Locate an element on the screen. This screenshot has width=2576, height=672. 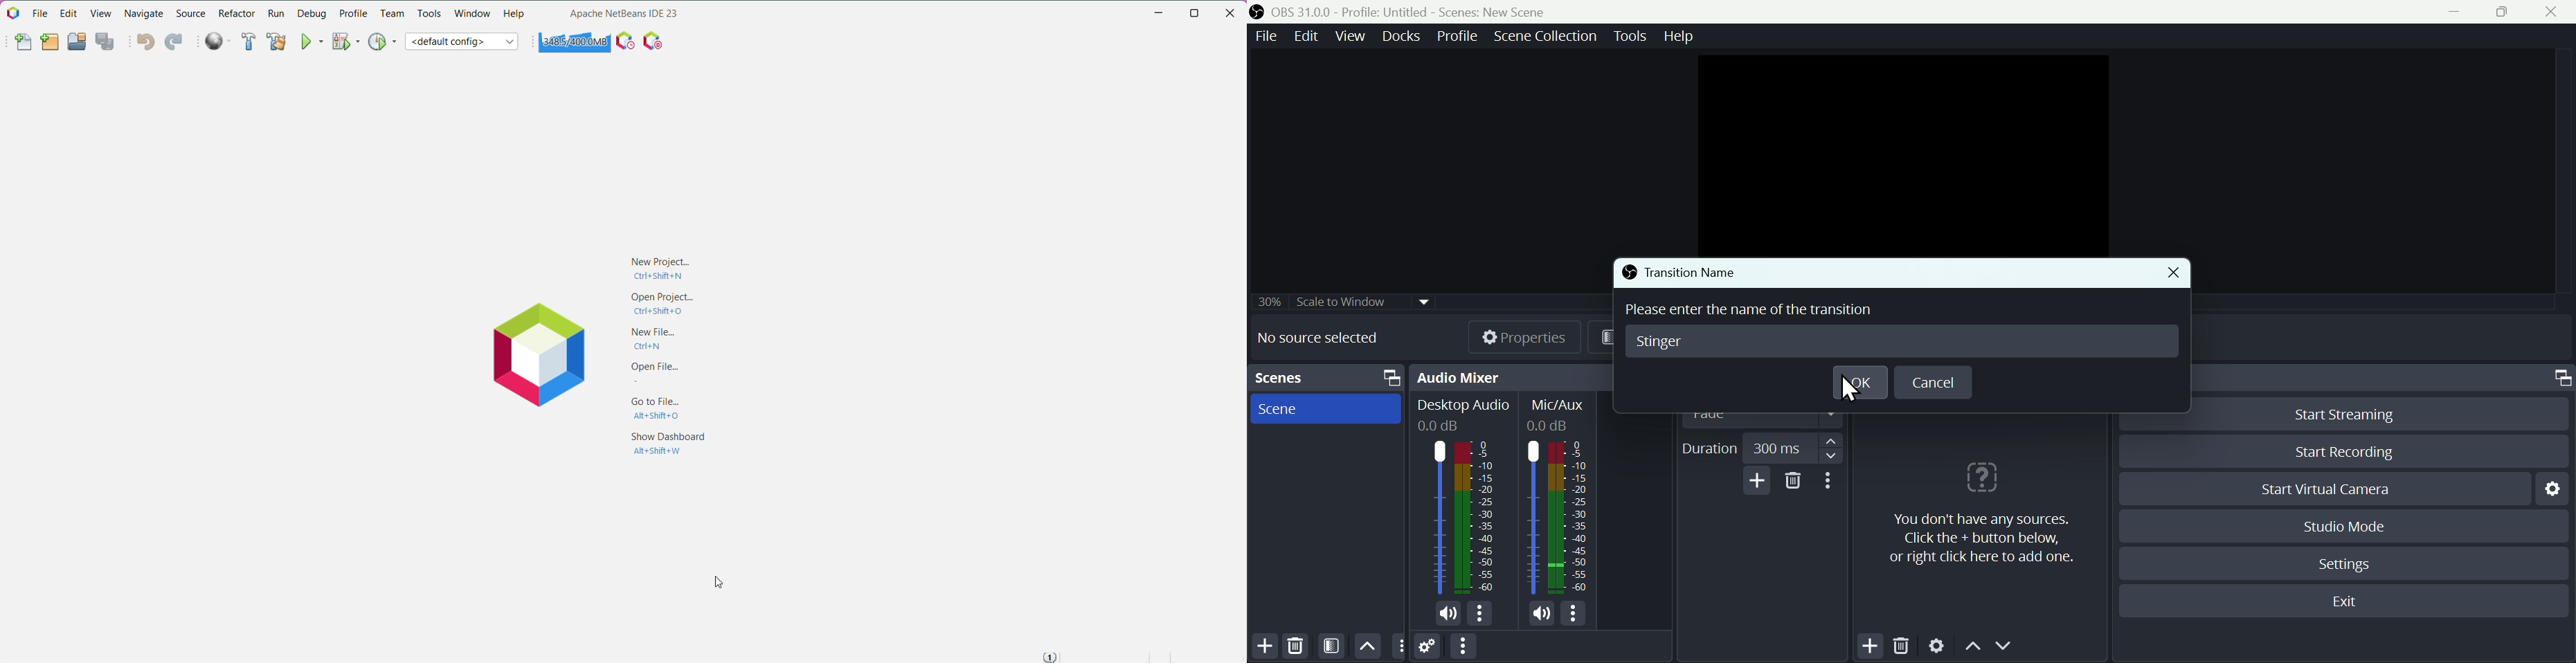
Controls is located at coordinates (2560, 378).